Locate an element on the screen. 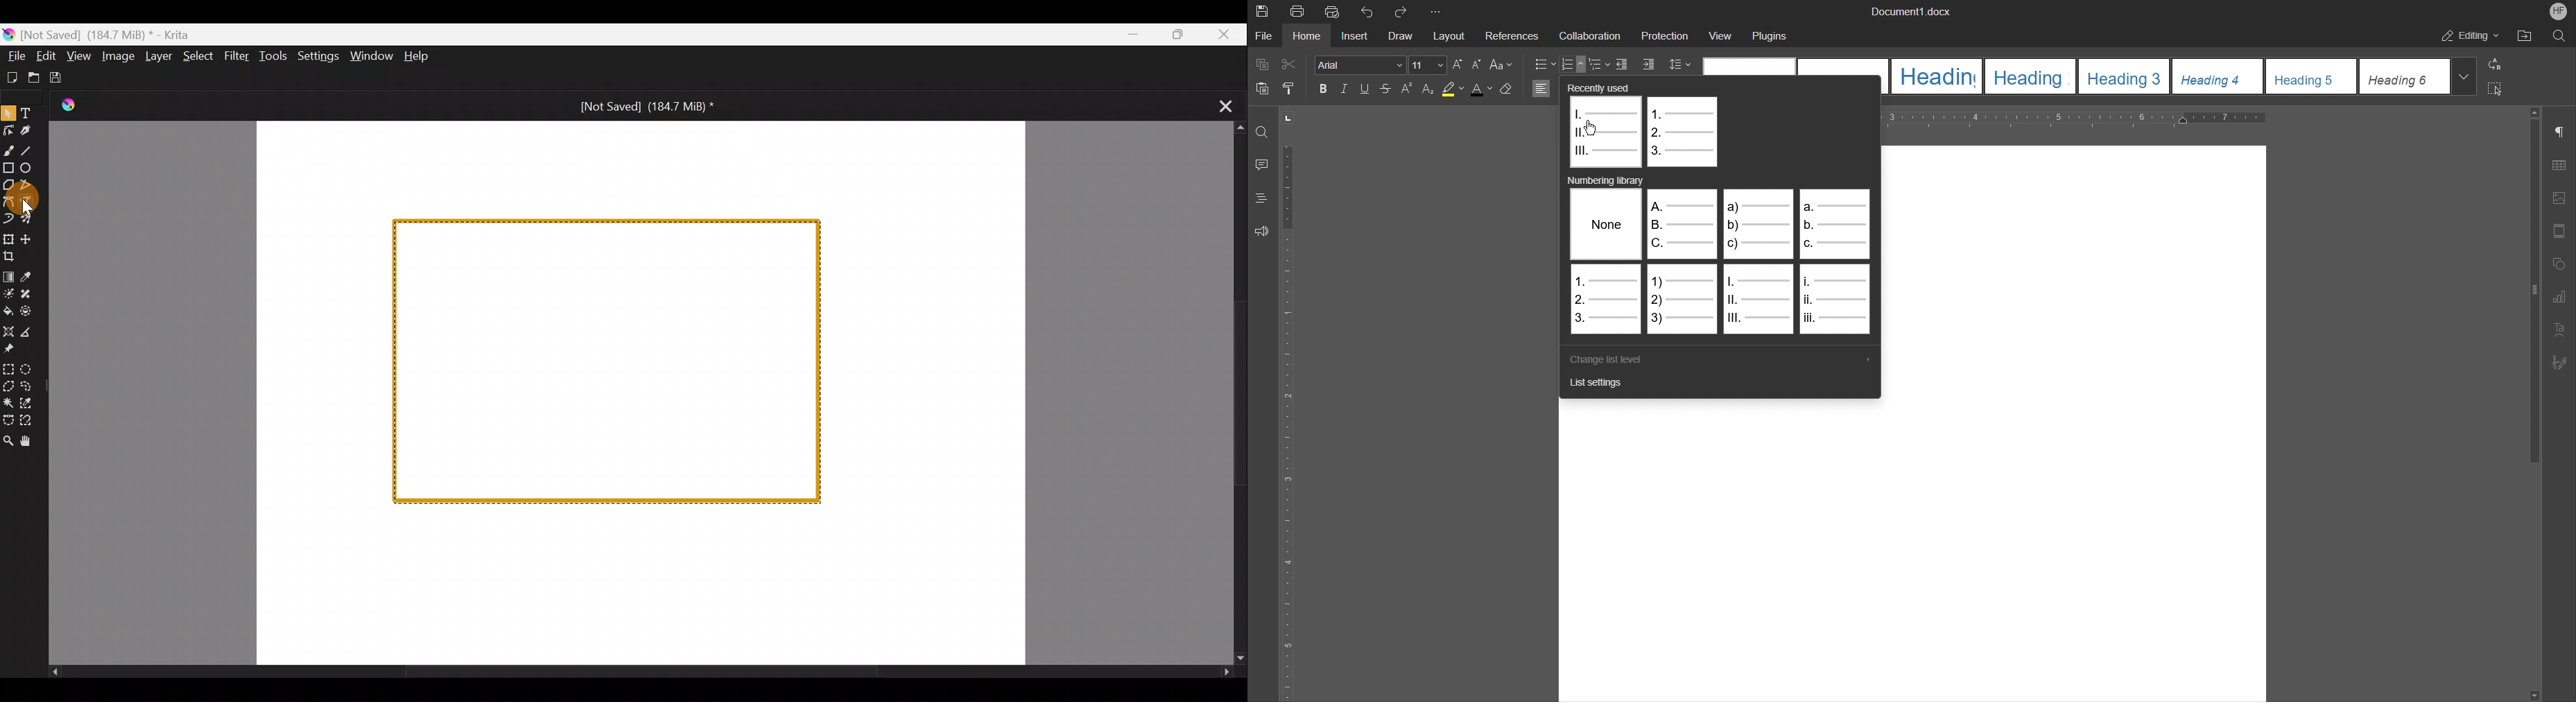 The height and width of the screenshot is (728, 2576). Create new document is located at coordinates (13, 77).